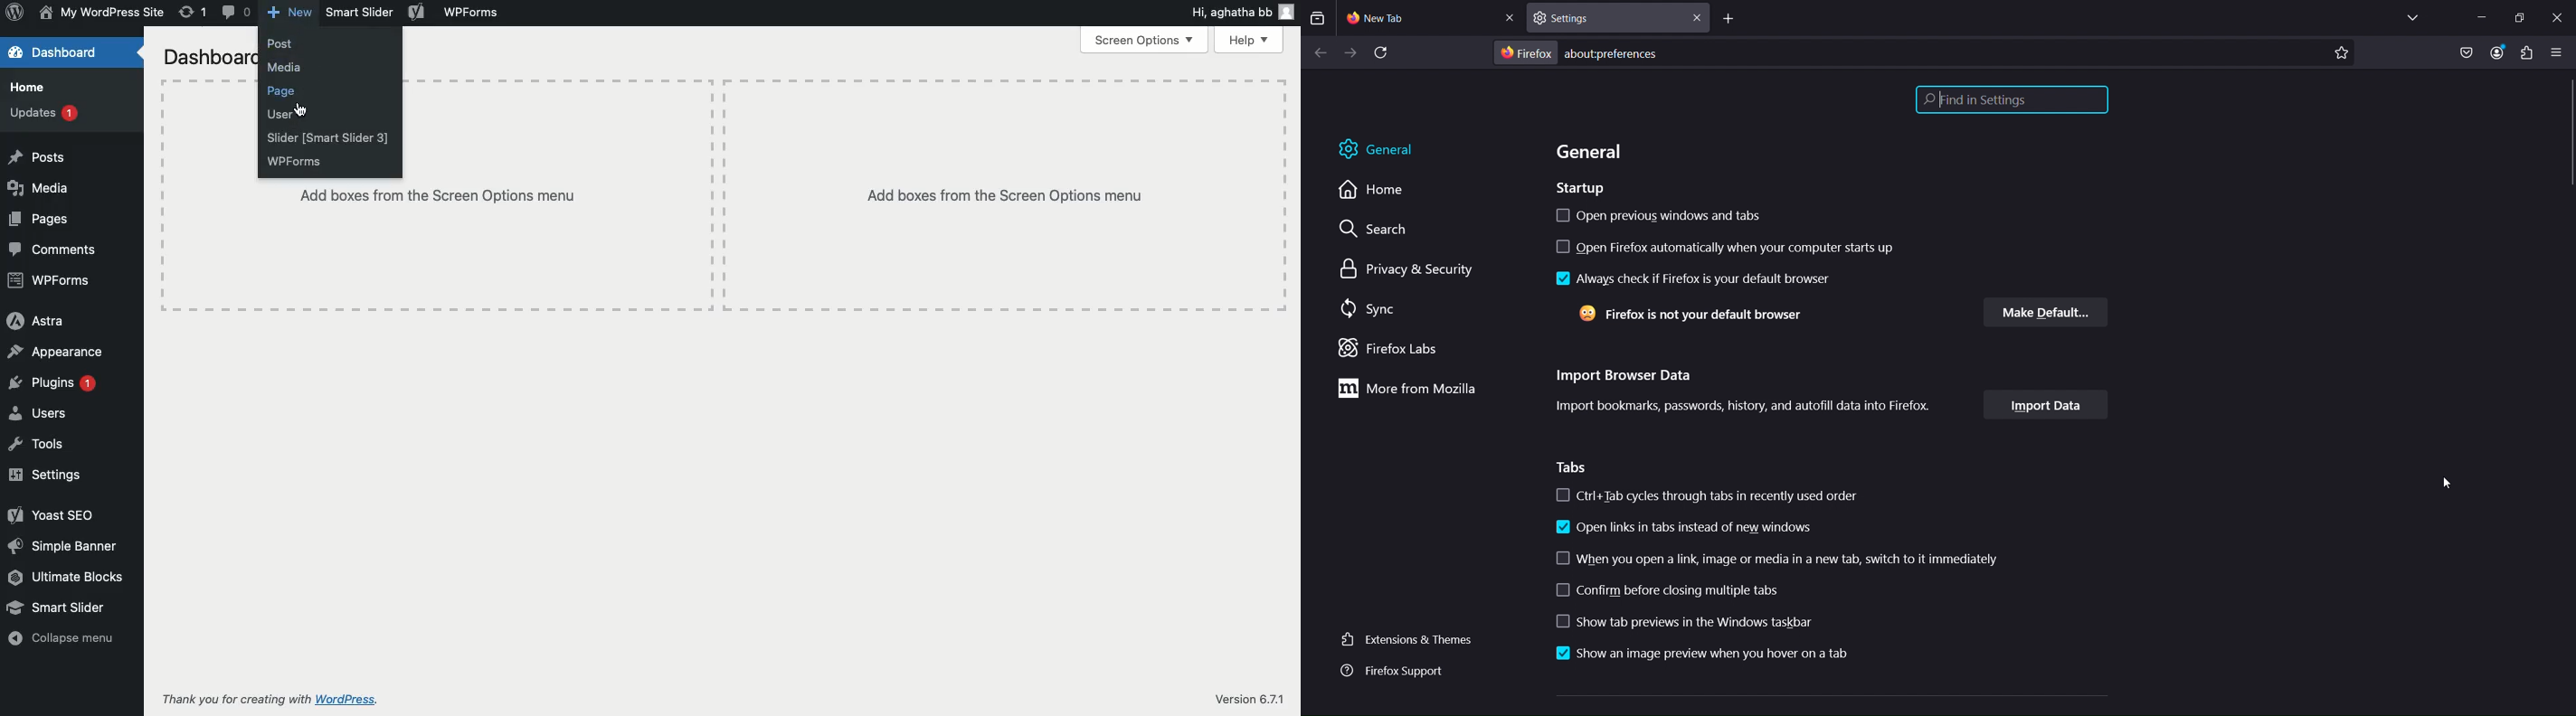 Image resolution: width=2576 pixels, height=728 pixels. I want to click on User, so click(281, 113).